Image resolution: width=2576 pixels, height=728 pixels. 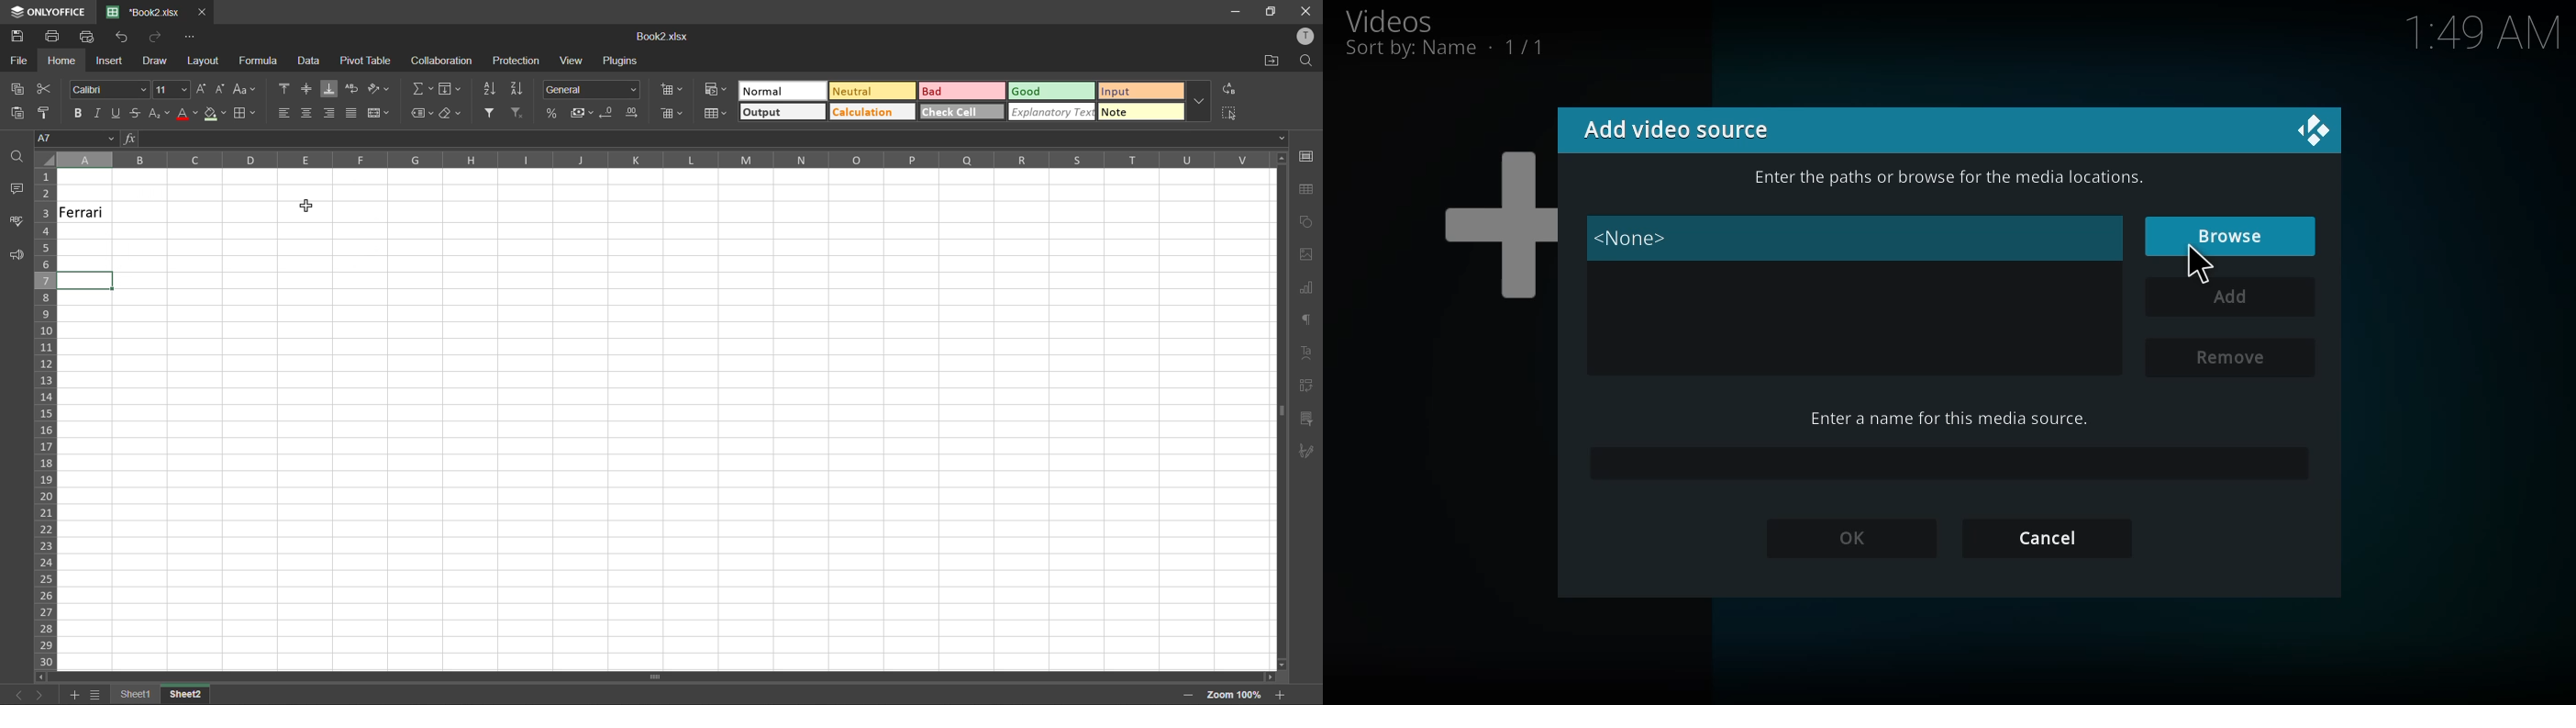 I want to click on close, so click(x=2312, y=131).